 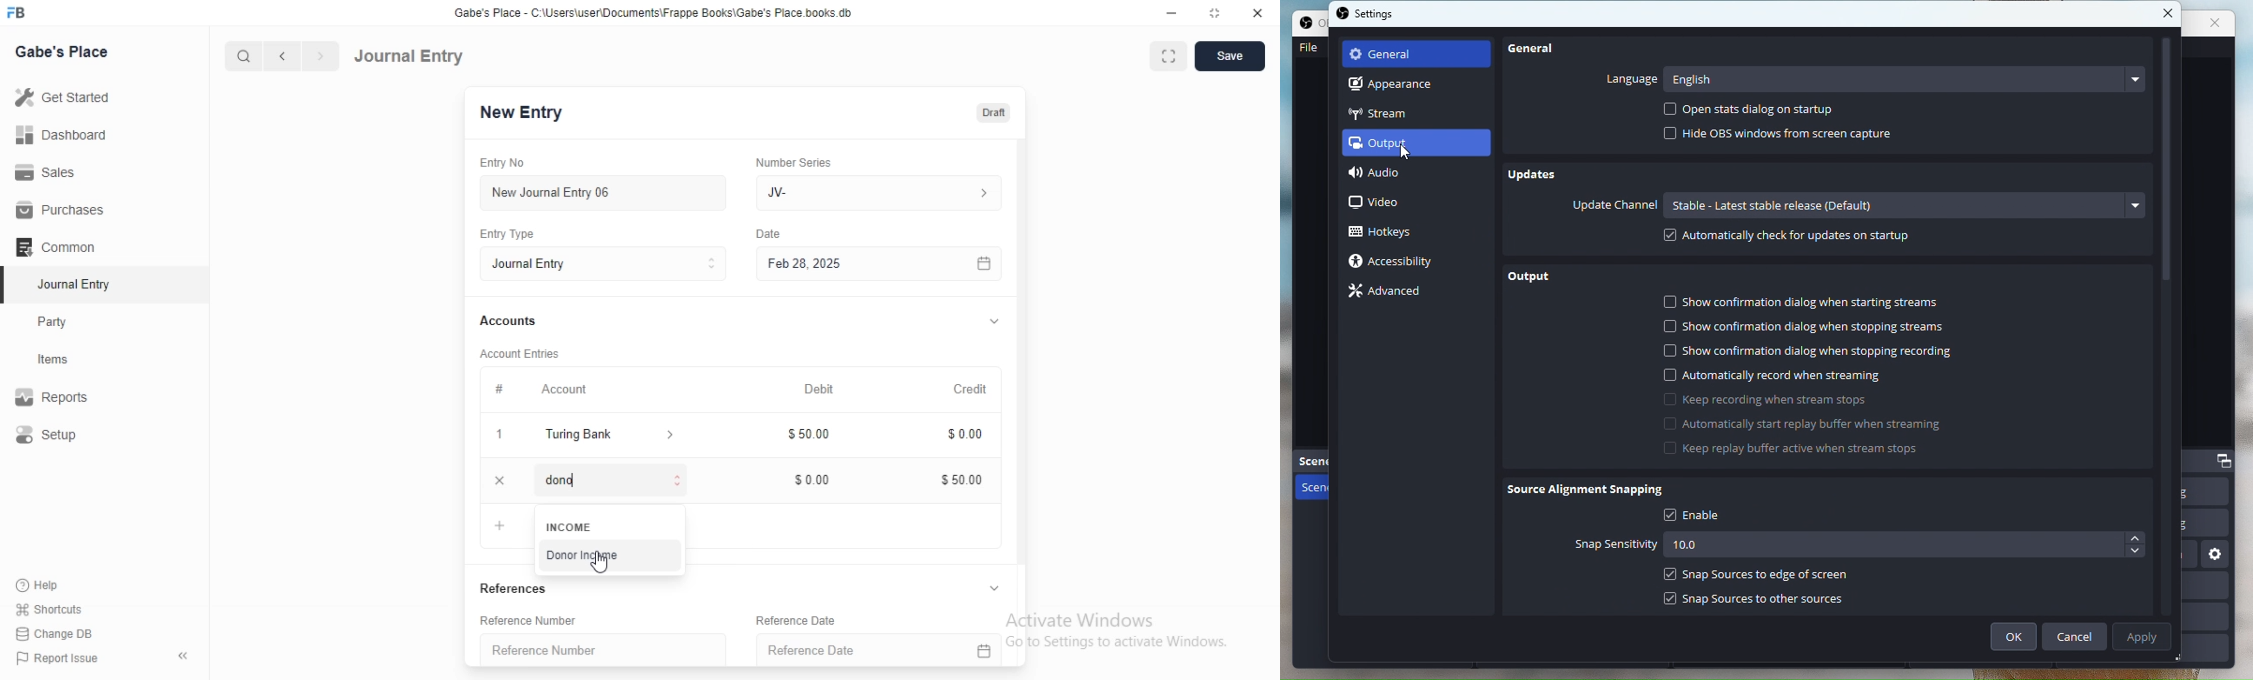 What do you see at coordinates (597, 191) in the screenshot?
I see `New Journal Entry 06` at bounding box center [597, 191].